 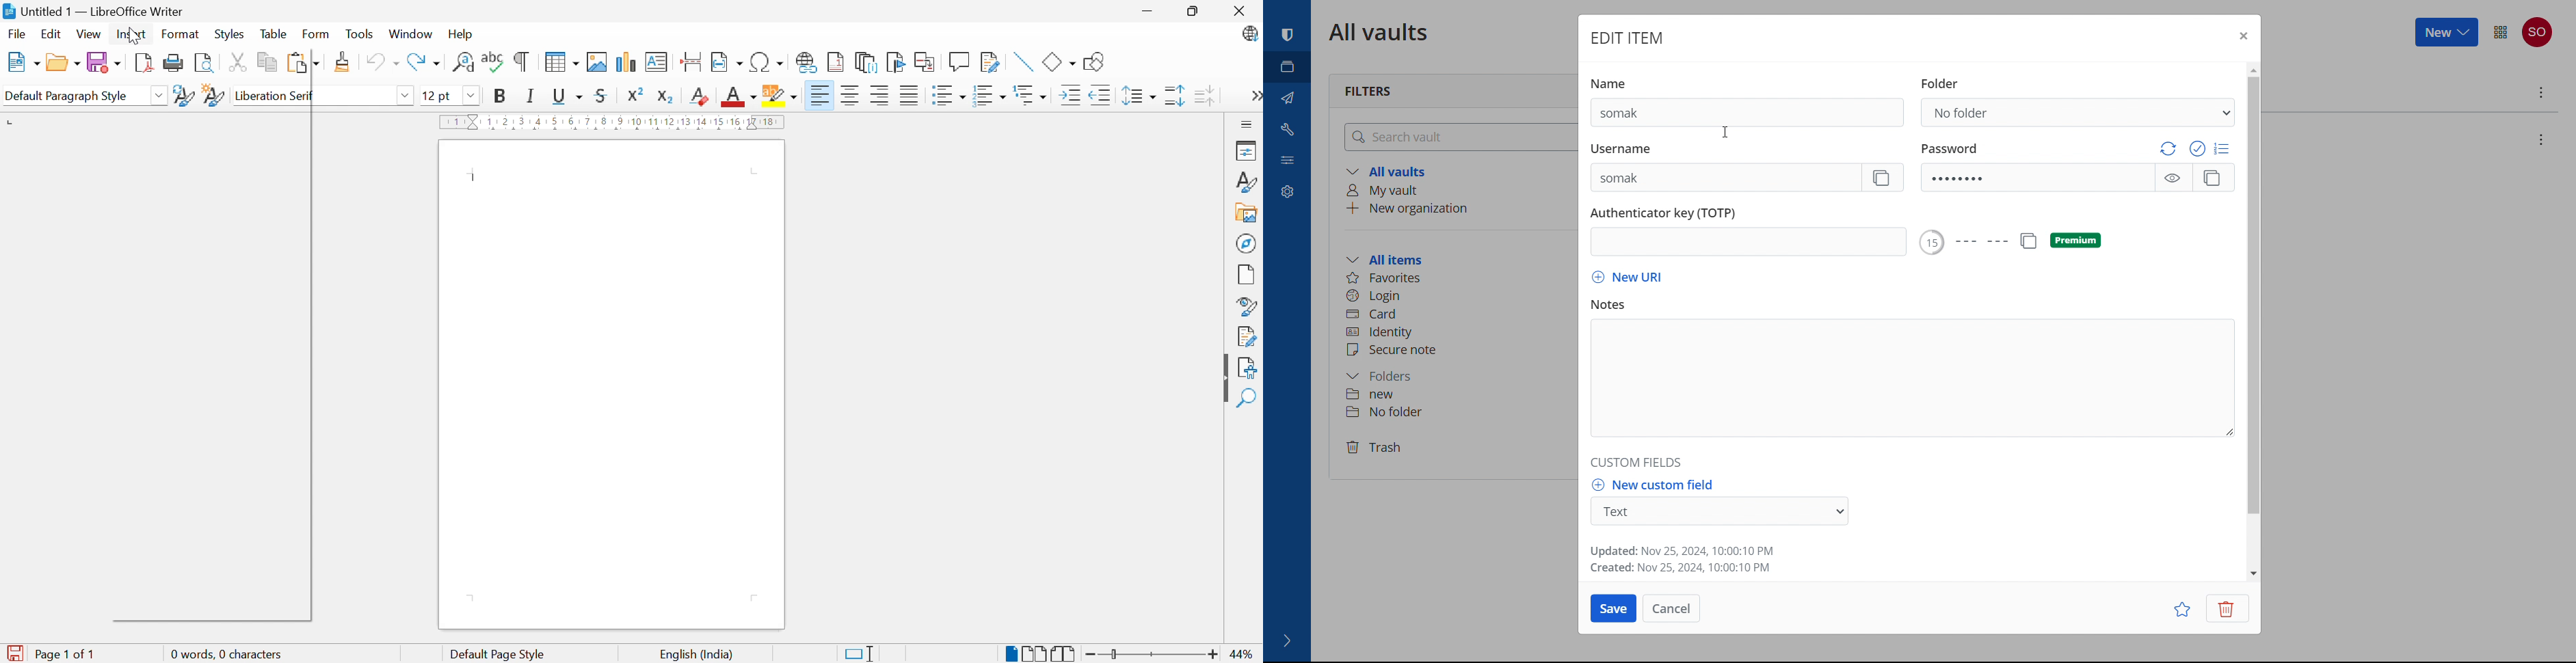 What do you see at coordinates (1749, 243) in the screenshot?
I see `authenticator key` at bounding box center [1749, 243].